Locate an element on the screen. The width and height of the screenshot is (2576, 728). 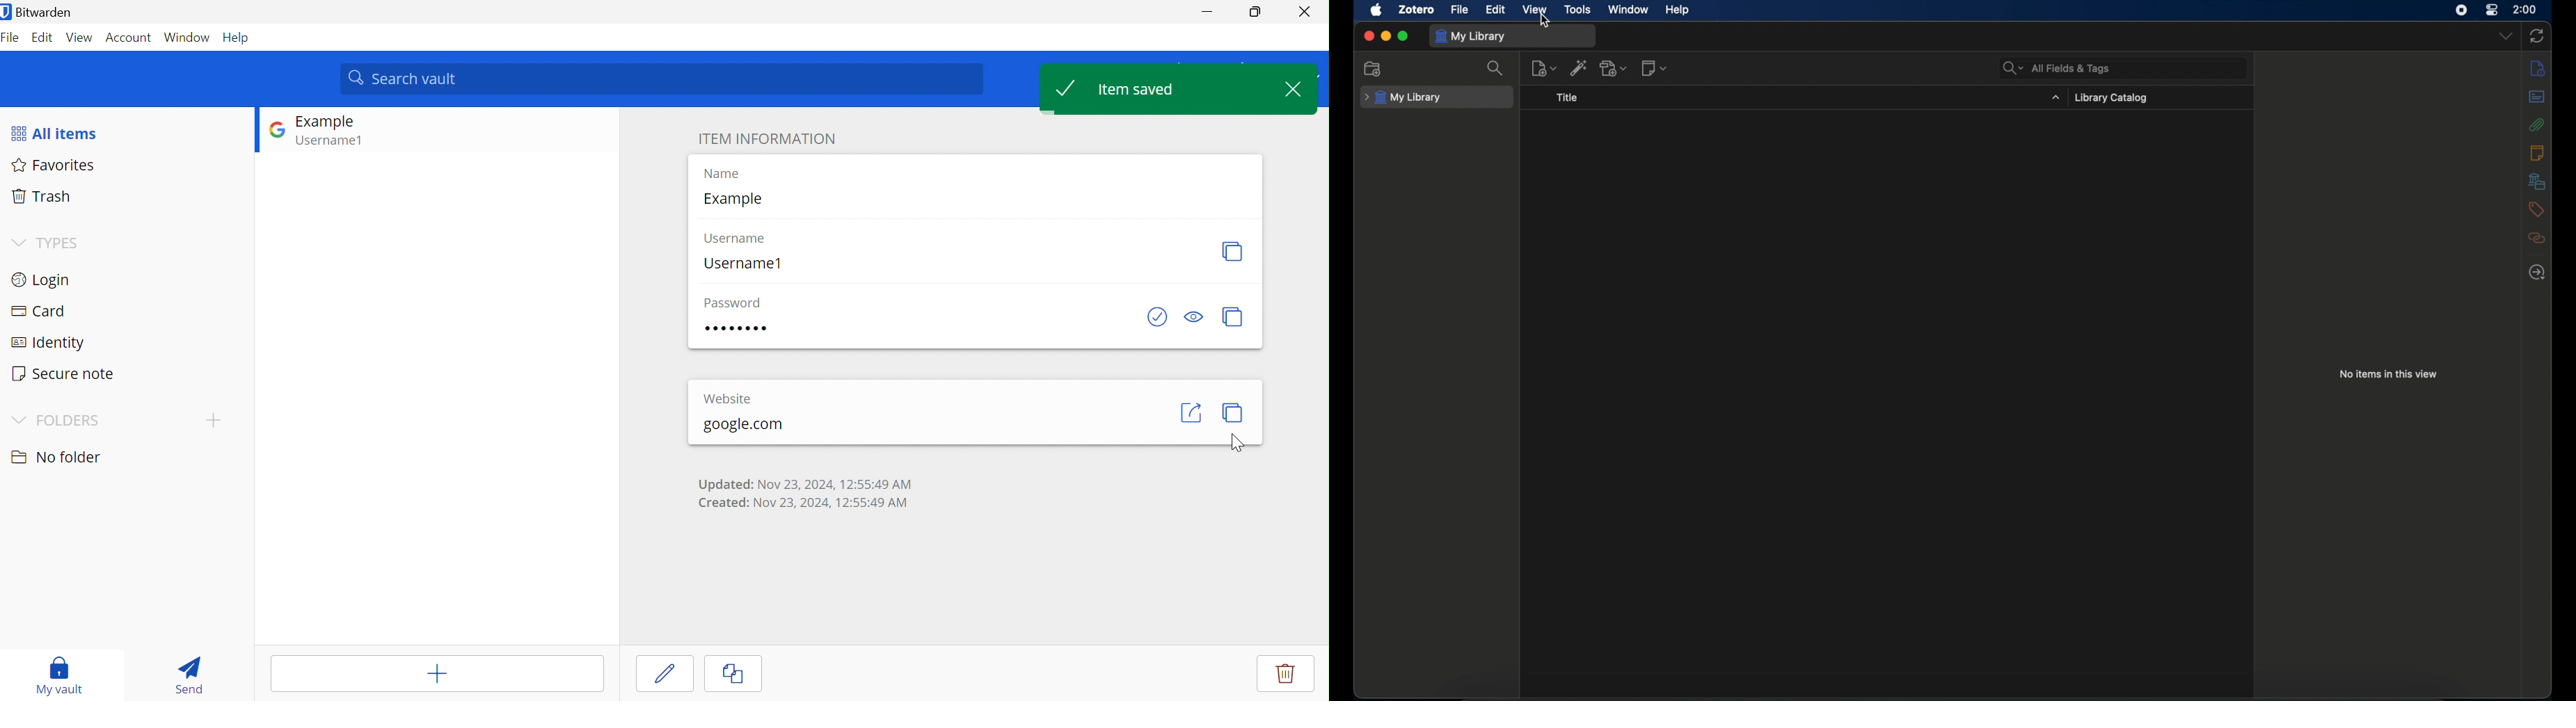
tools is located at coordinates (1578, 9).